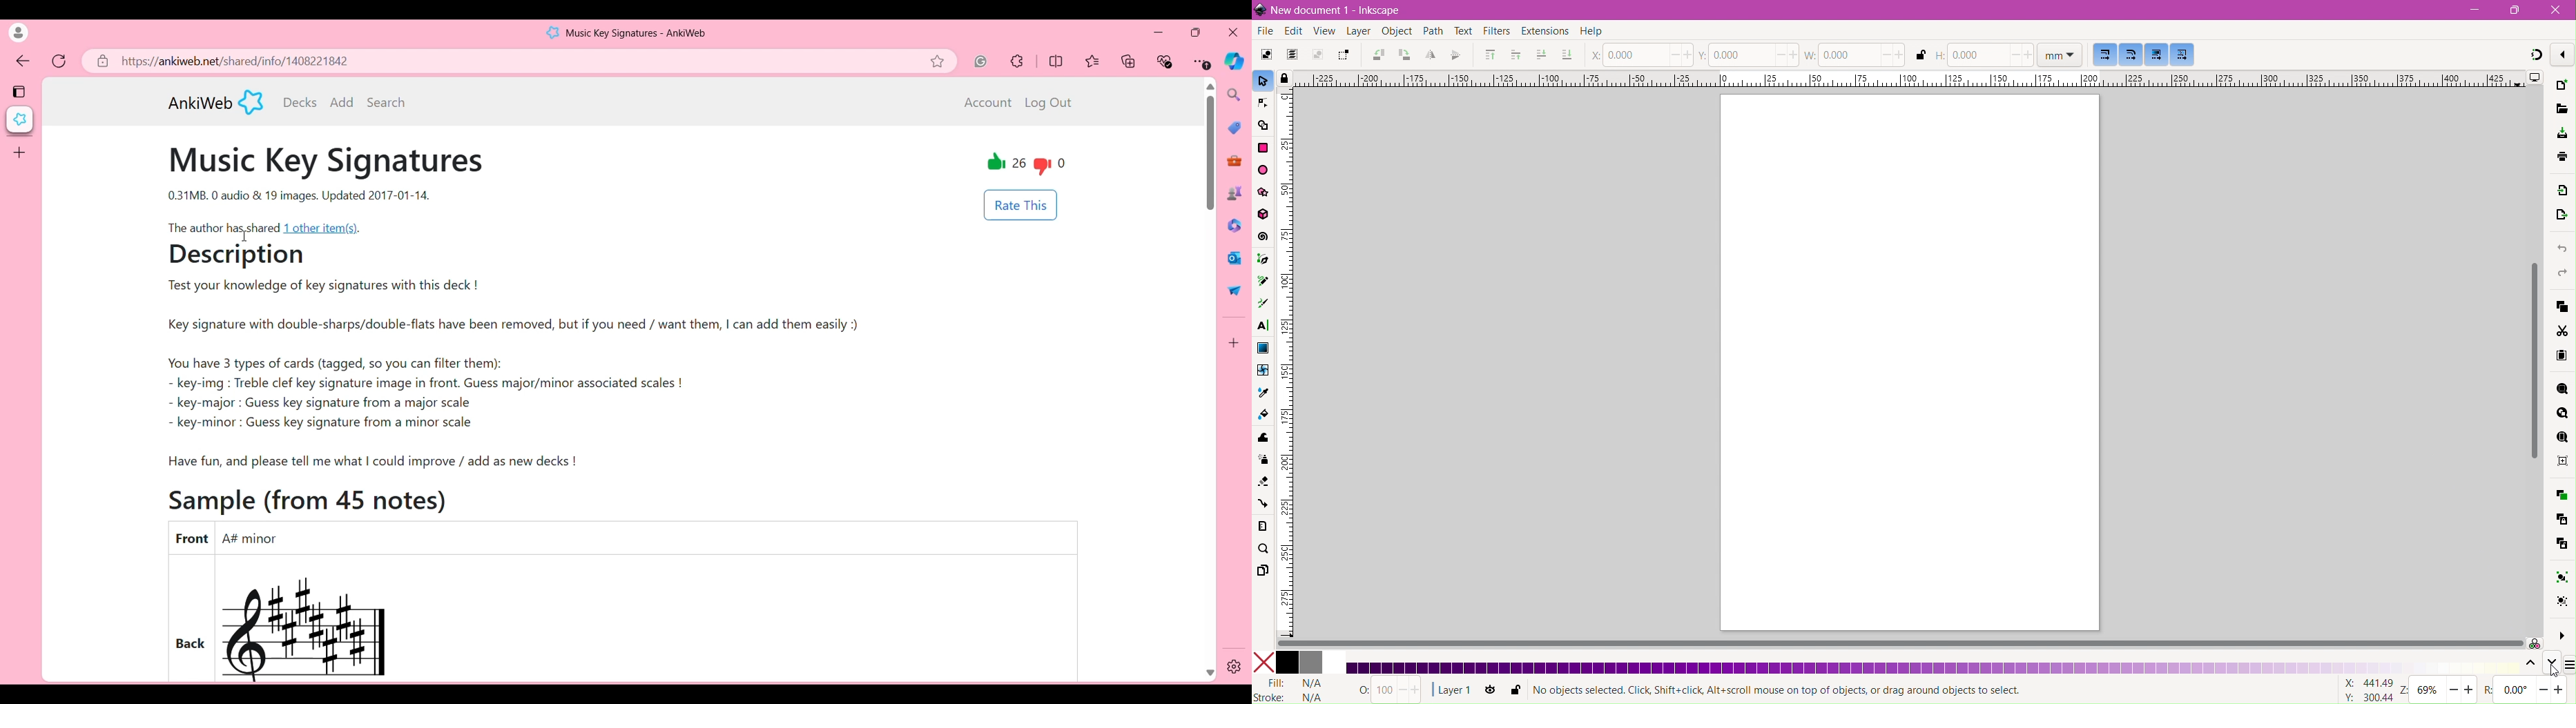  What do you see at coordinates (552, 32) in the screenshot?
I see `Software logo` at bounding box center [552, 32].